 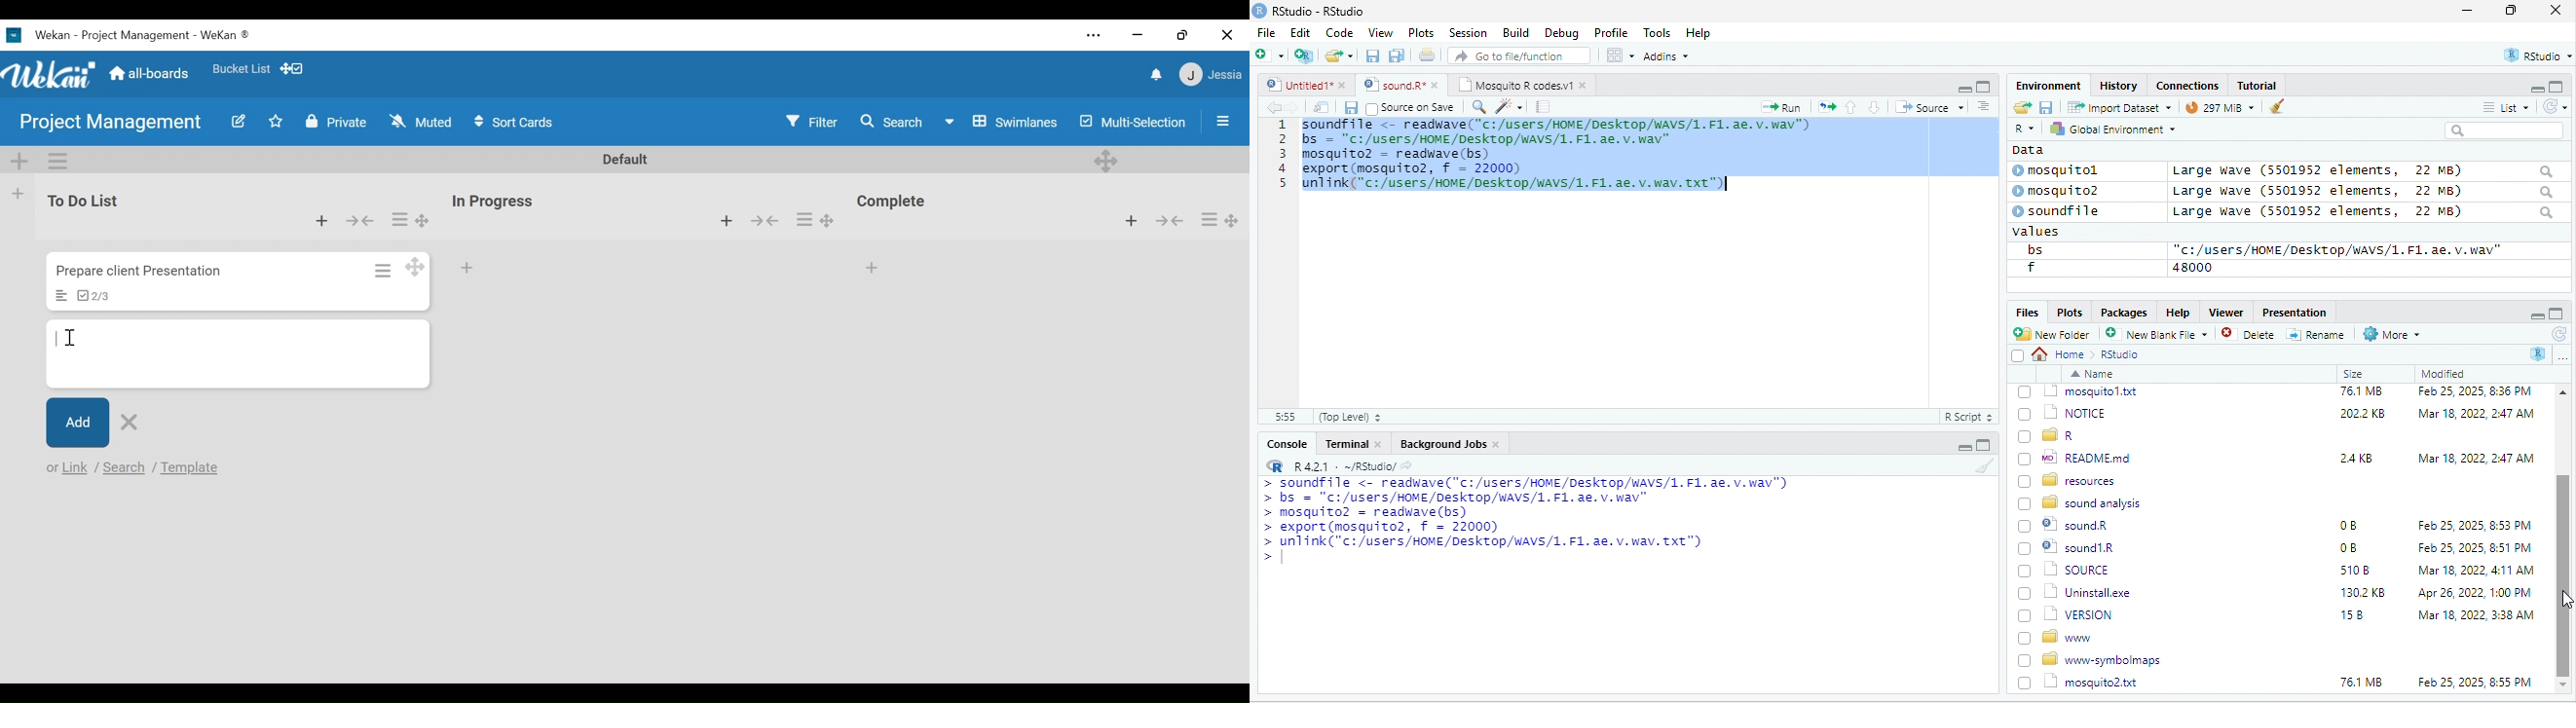 I want to click on Session, so click(x=1469, y=31).